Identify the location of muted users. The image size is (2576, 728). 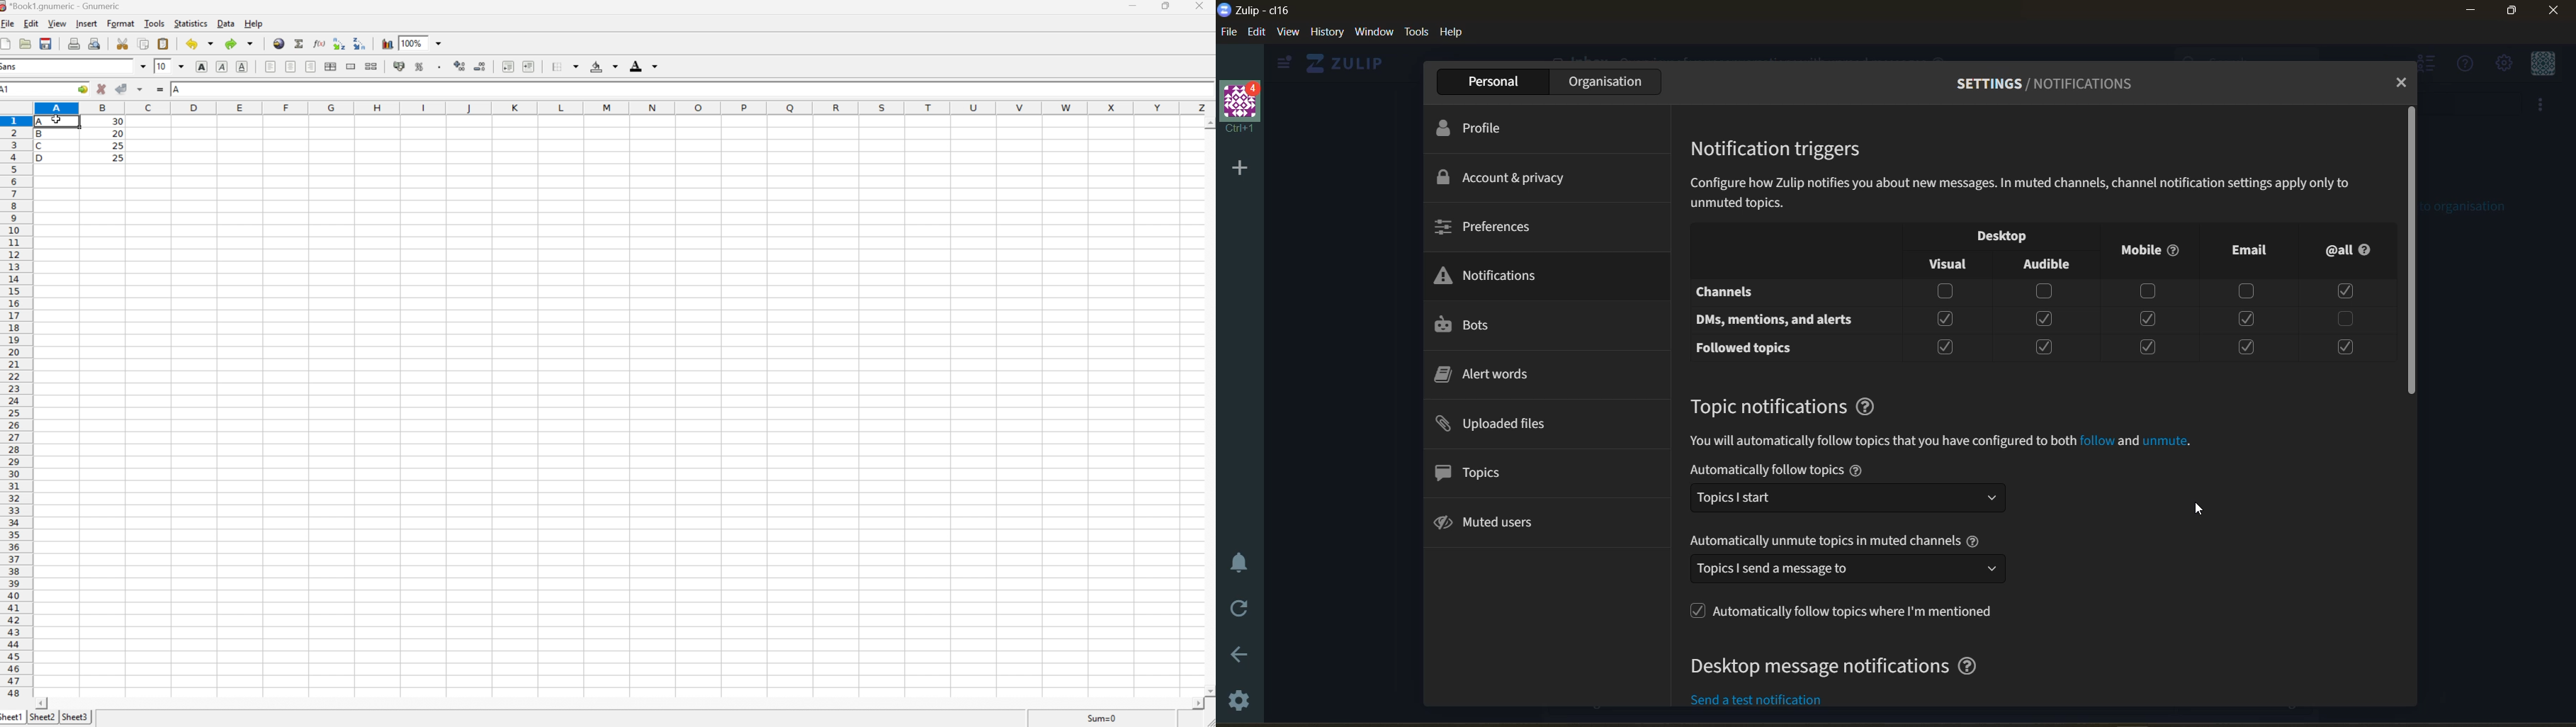
(1495, 525).